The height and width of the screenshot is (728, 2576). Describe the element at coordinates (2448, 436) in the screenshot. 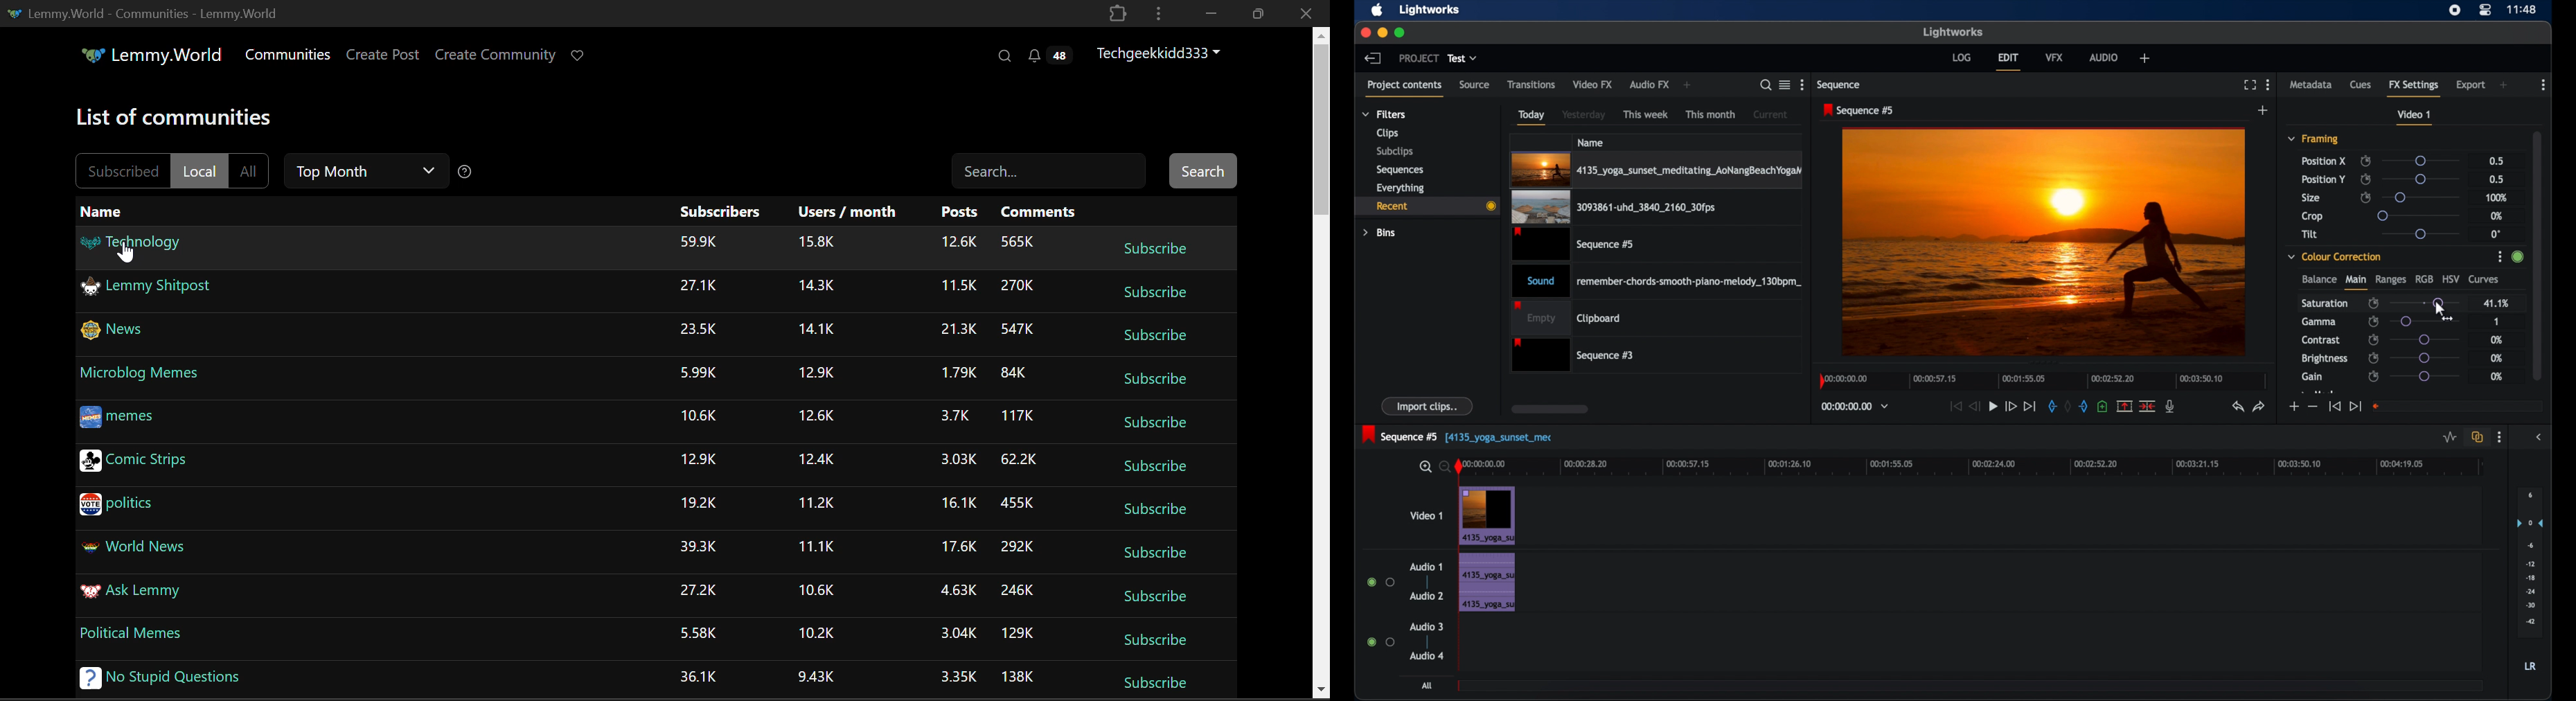

I see `toggle audio levels editing` at that location.